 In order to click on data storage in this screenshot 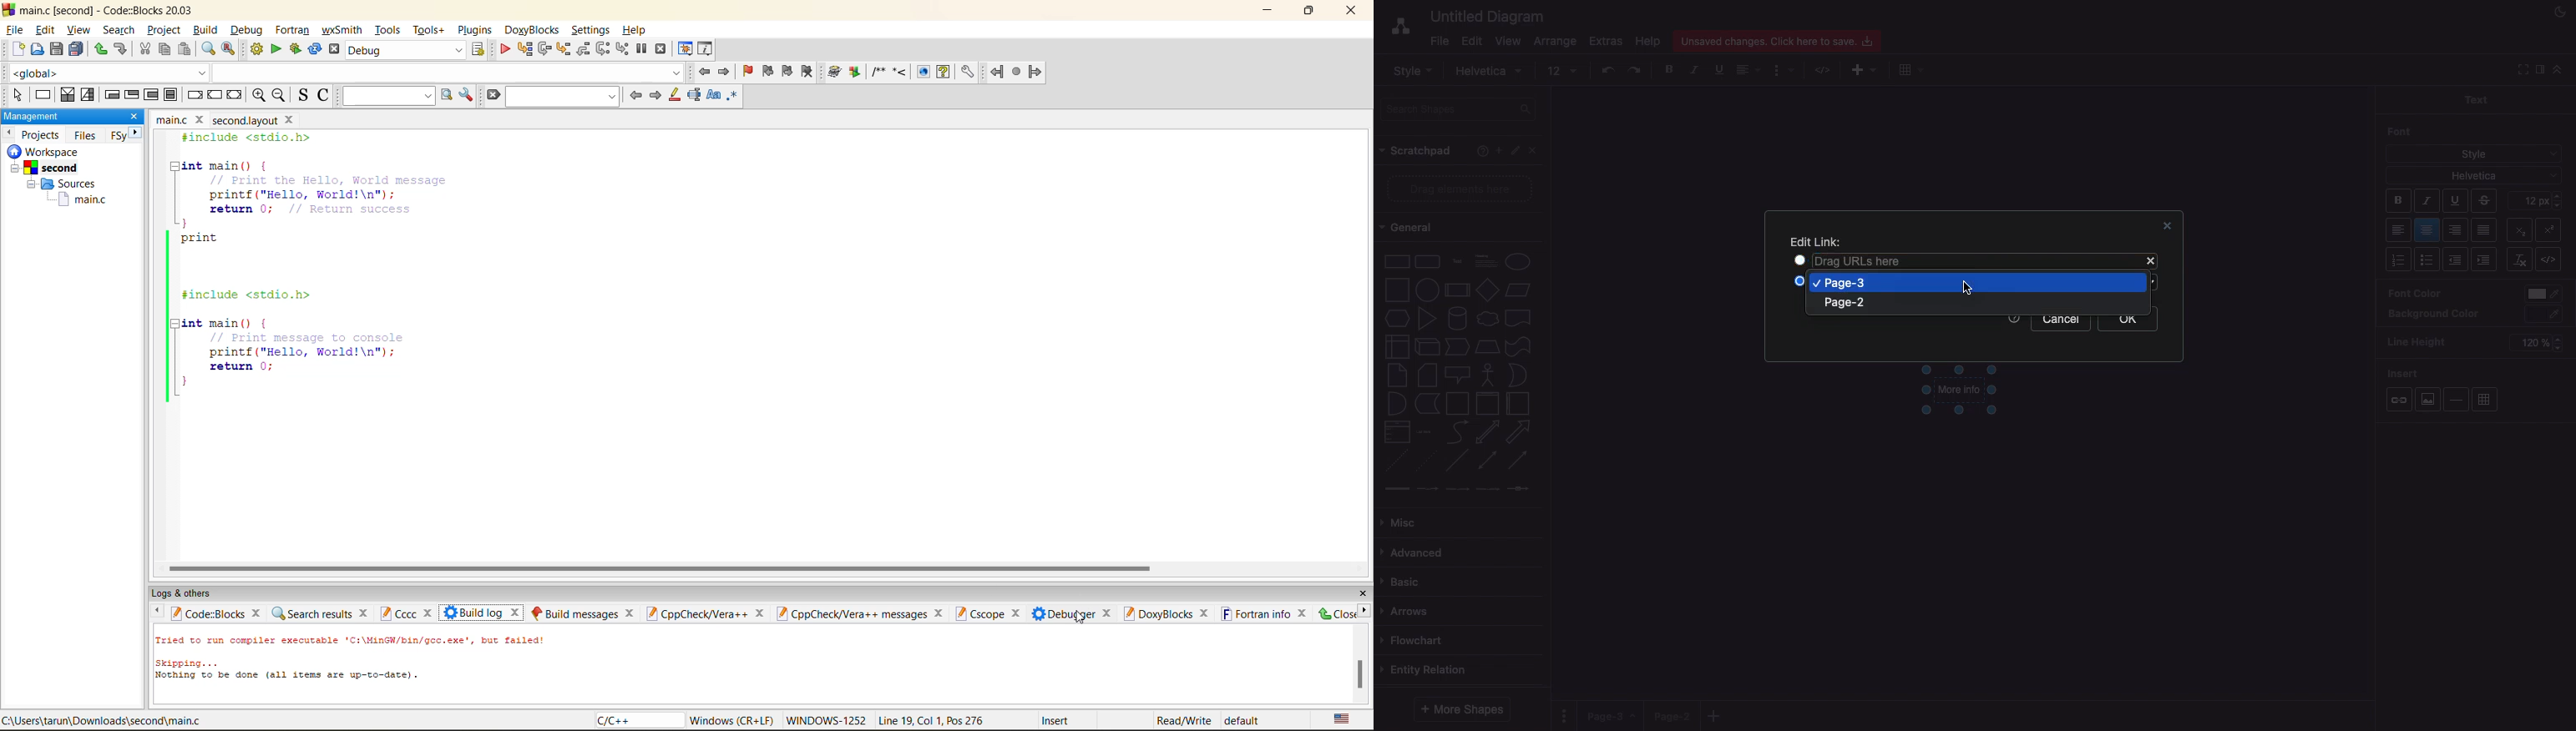, I will do `click(1428, 404)`.